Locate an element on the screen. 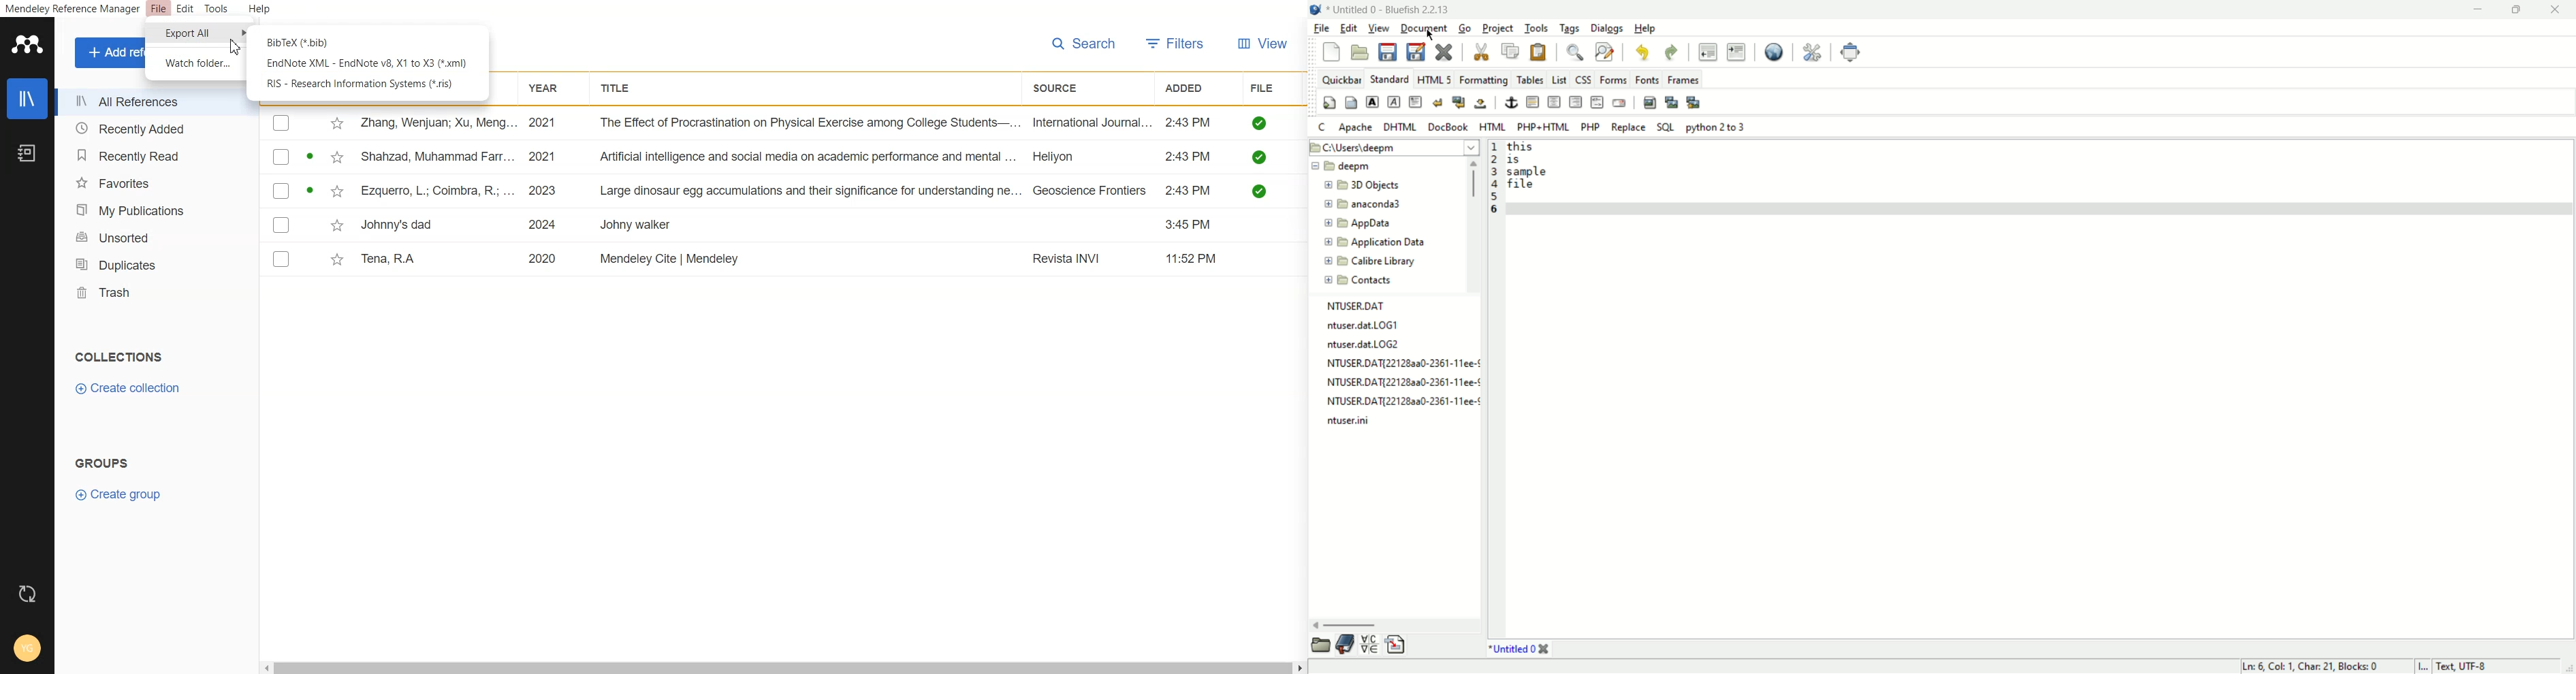  DOCBOOK is located at coordinates (1449, 126).